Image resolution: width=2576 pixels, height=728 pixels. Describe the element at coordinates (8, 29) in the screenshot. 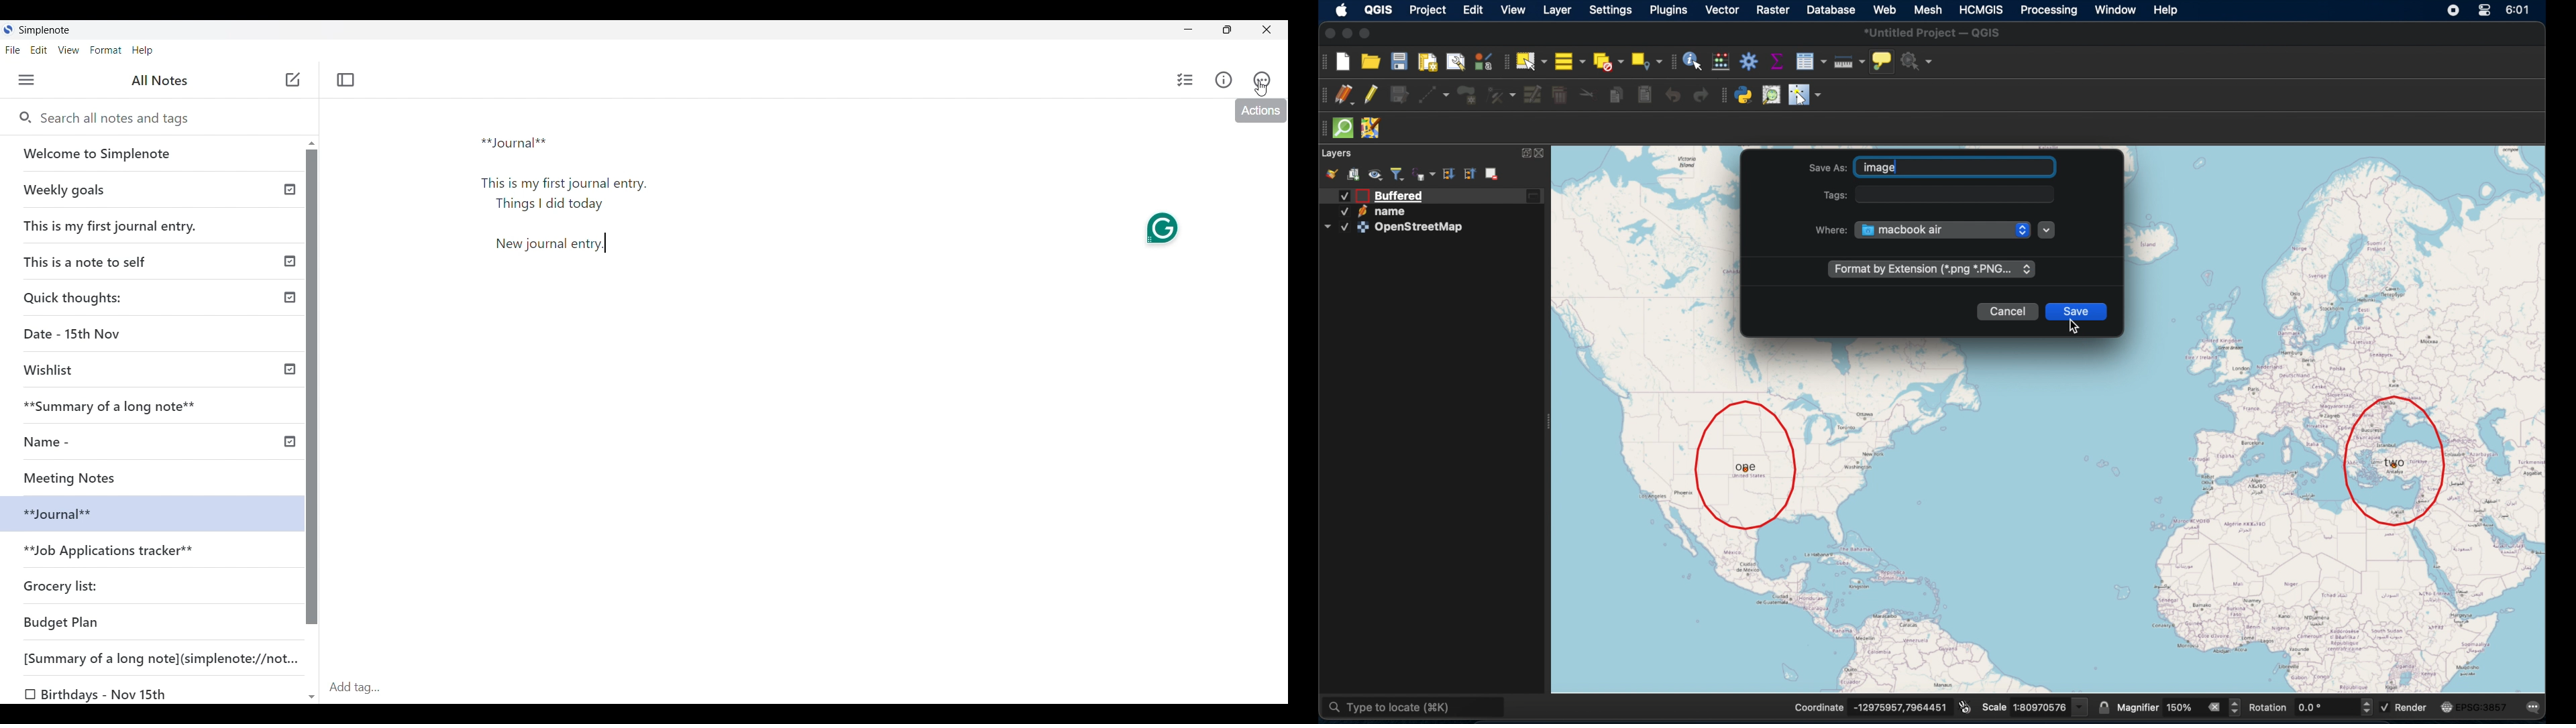

I see `Software logo` at that location.